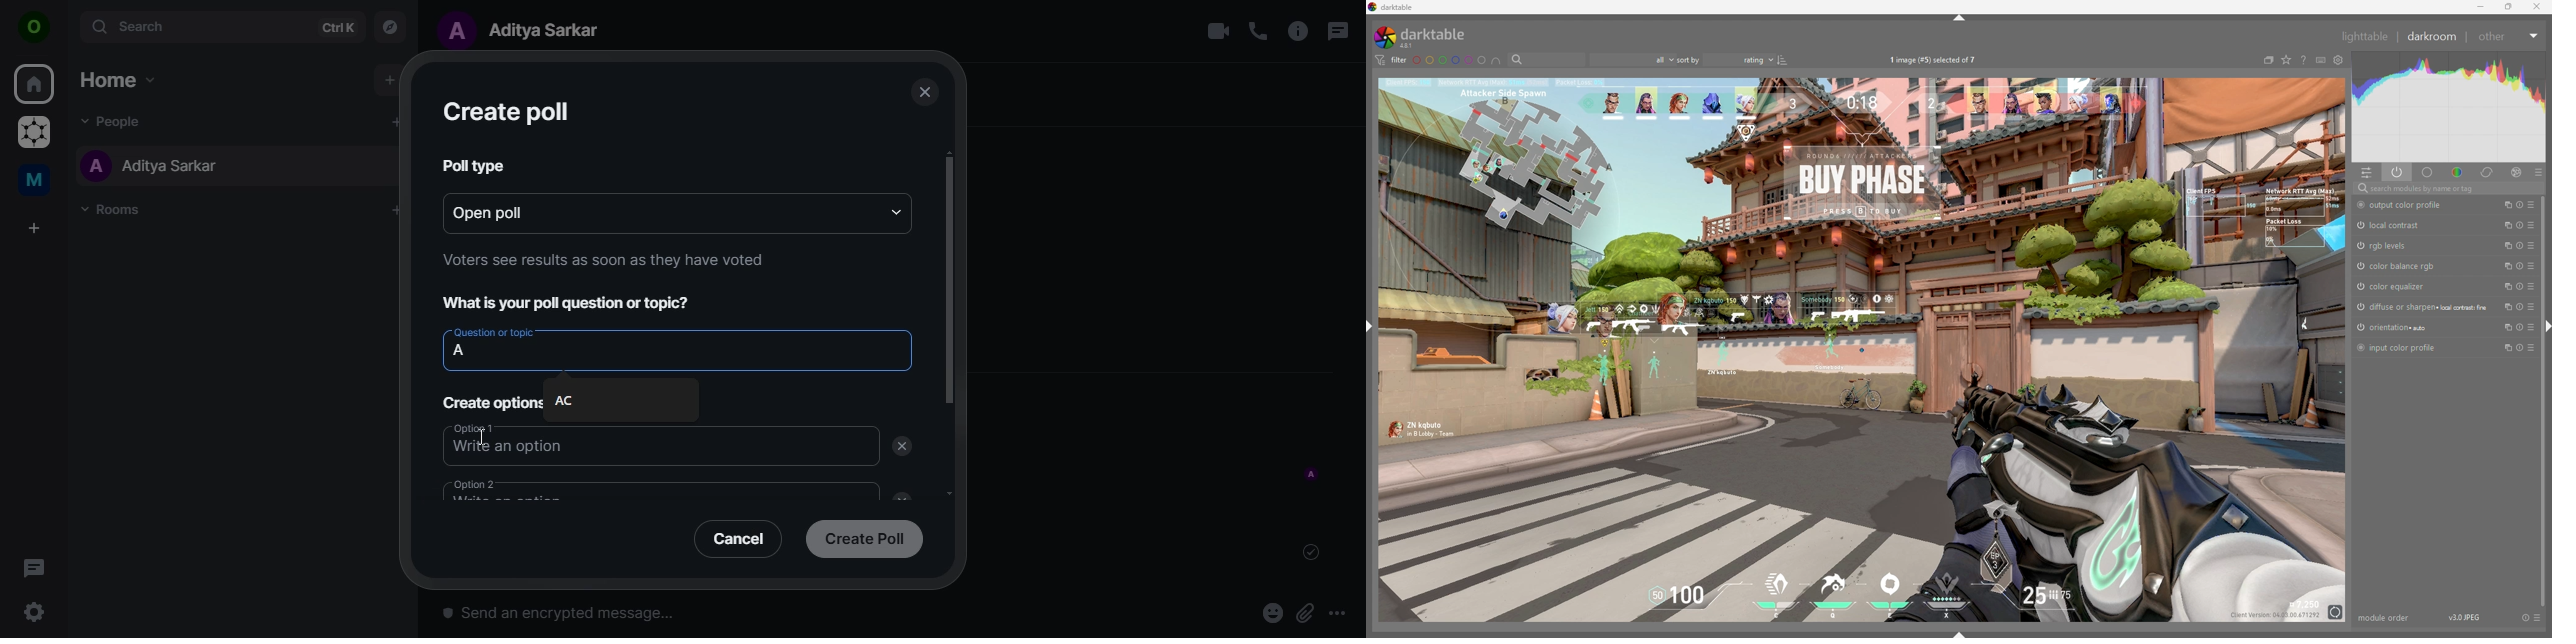 The image size is (2576, 644). I want to click on input color profile, so click(2399, 347).